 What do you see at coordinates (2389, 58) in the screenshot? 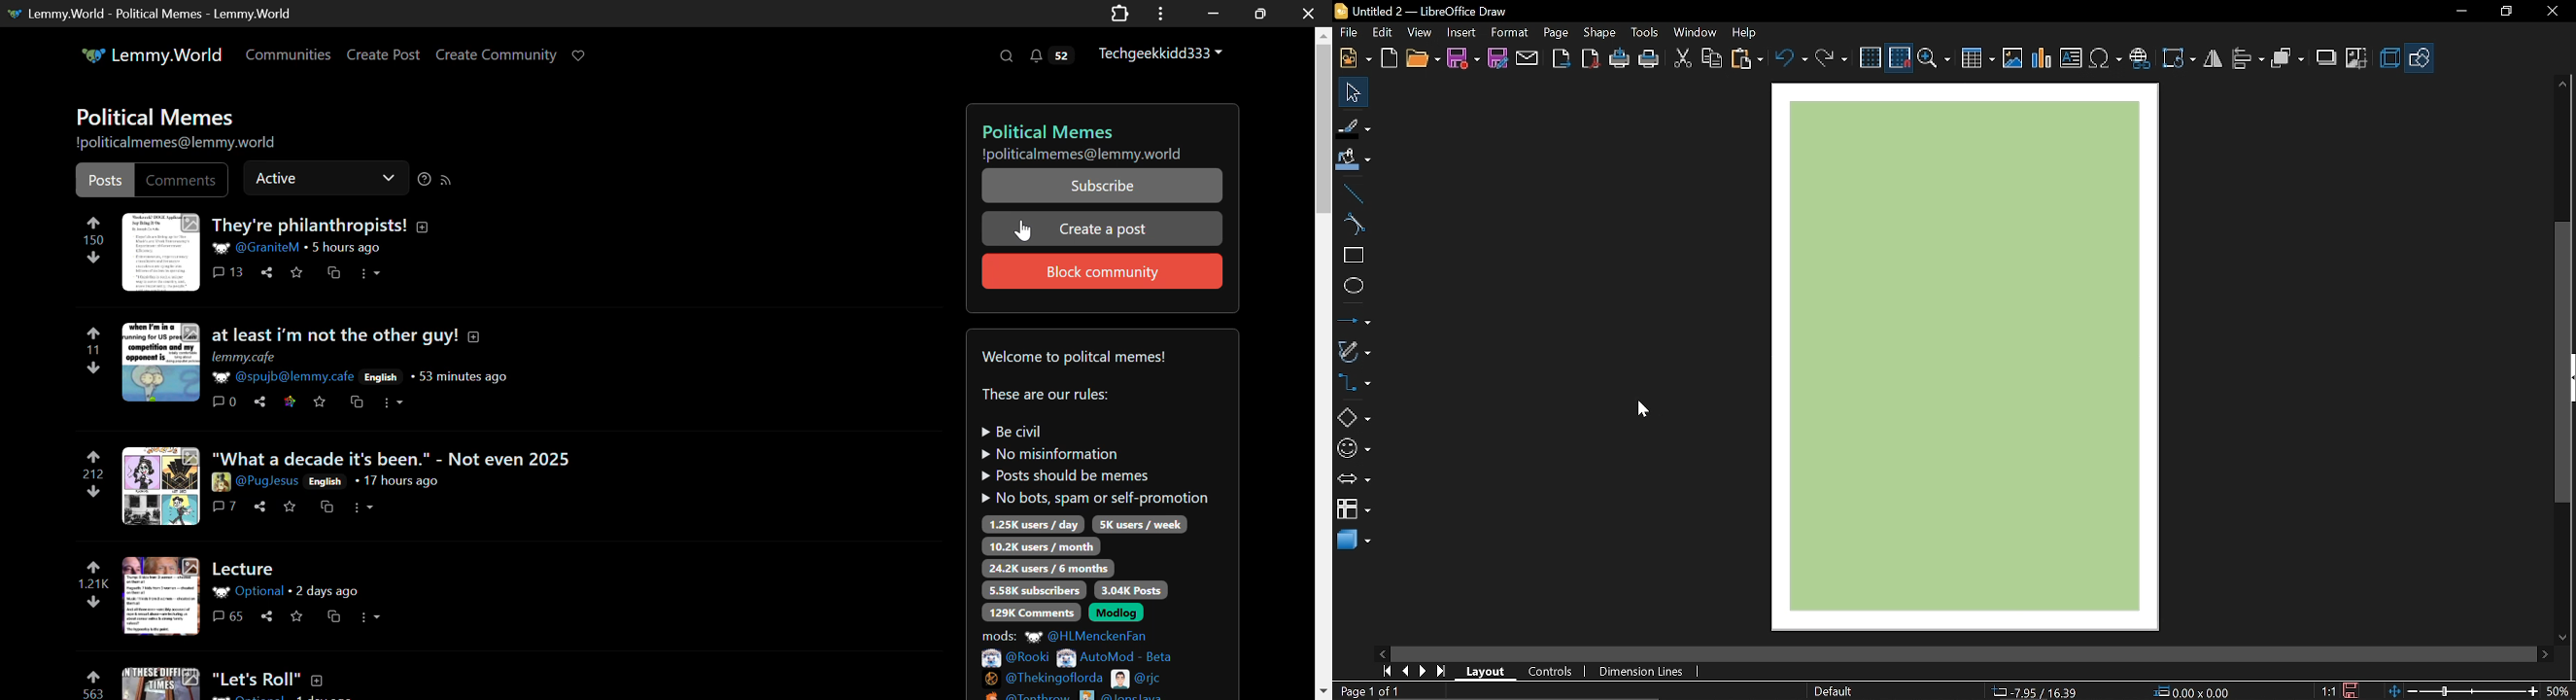
I see `3d effects` at bounding box center [2389, 58].